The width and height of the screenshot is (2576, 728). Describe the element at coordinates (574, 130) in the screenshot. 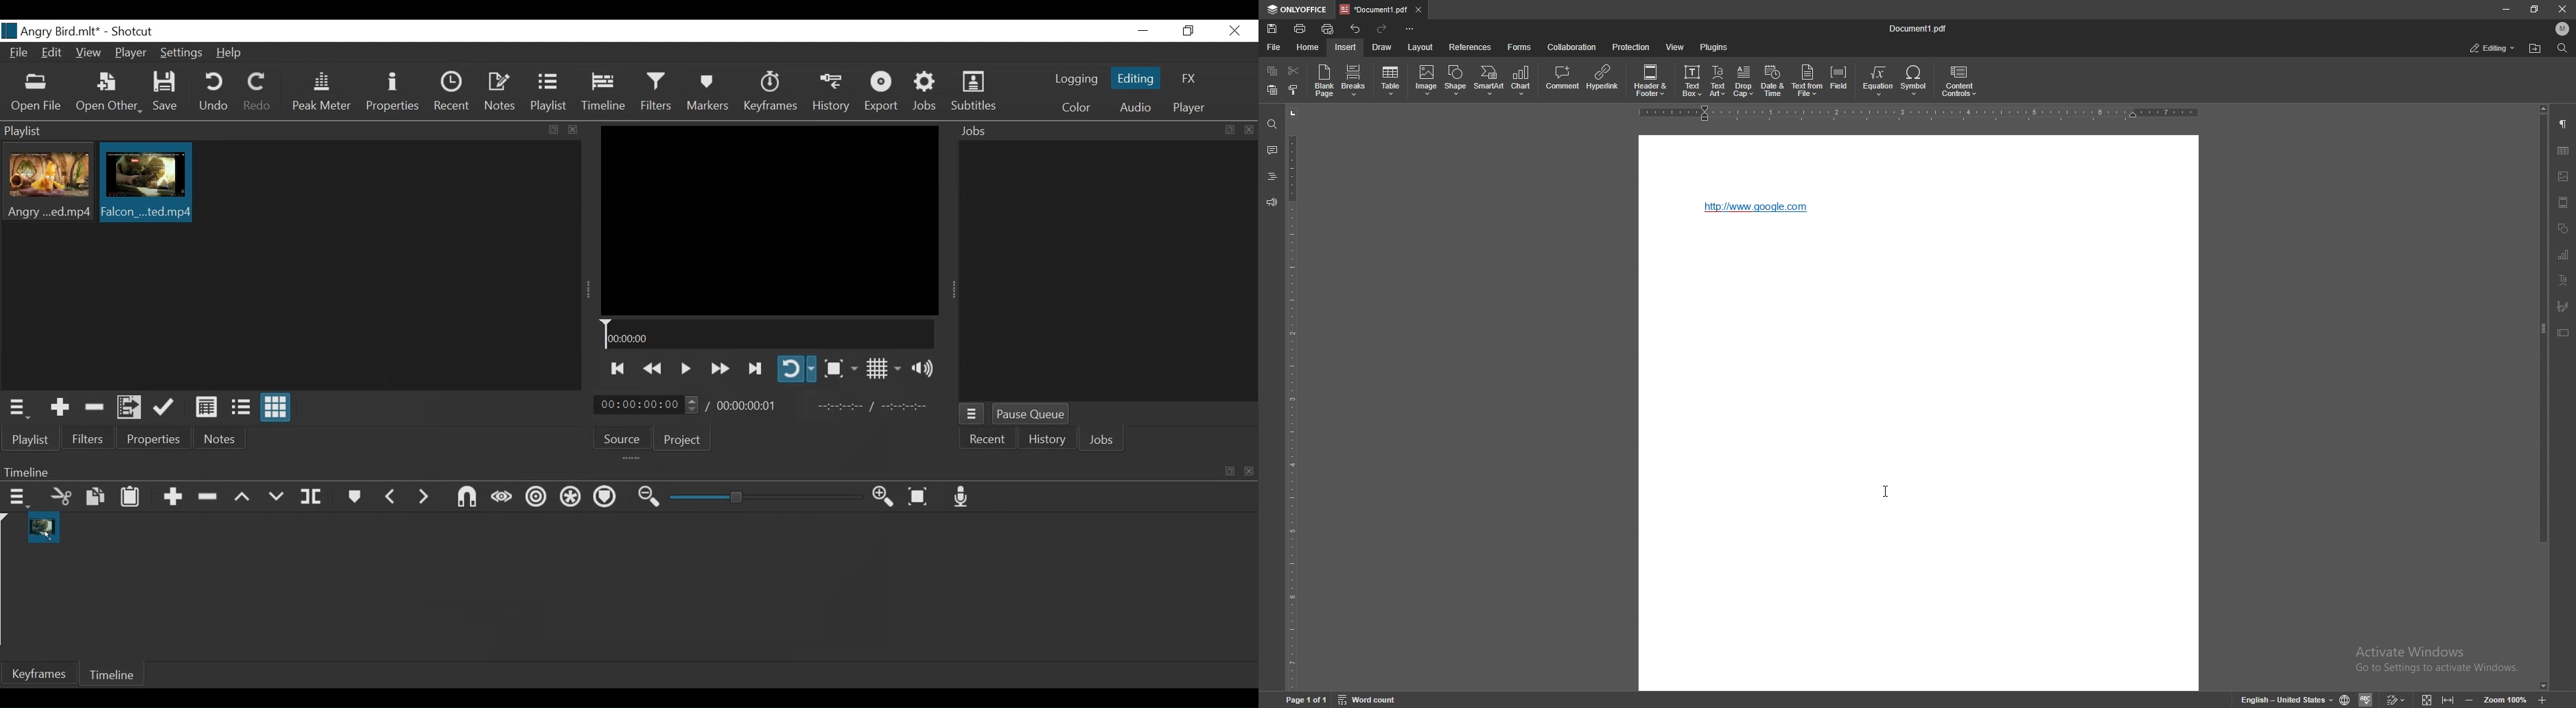

I see `close` at that location.